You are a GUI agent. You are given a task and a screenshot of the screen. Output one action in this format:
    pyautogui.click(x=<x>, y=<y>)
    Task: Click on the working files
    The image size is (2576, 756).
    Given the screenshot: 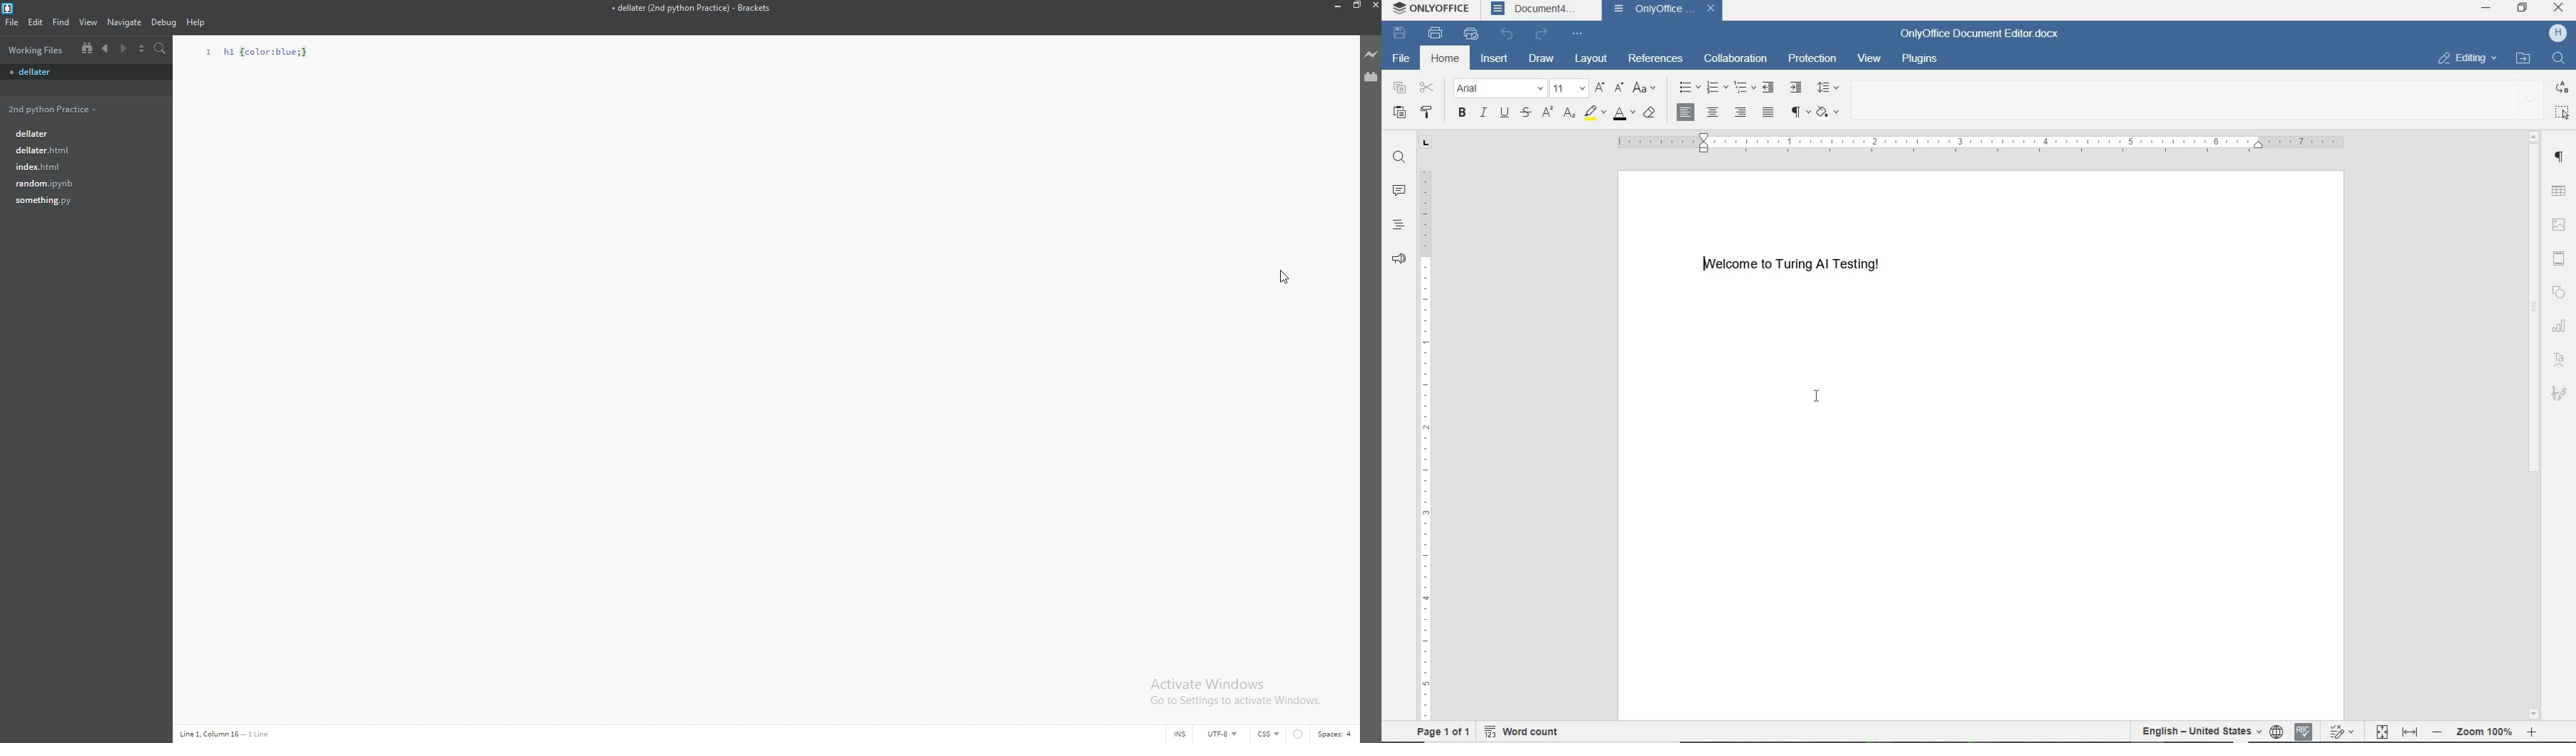 What is the action you would take?
    pyautogui.click(x=38, y=50)
    